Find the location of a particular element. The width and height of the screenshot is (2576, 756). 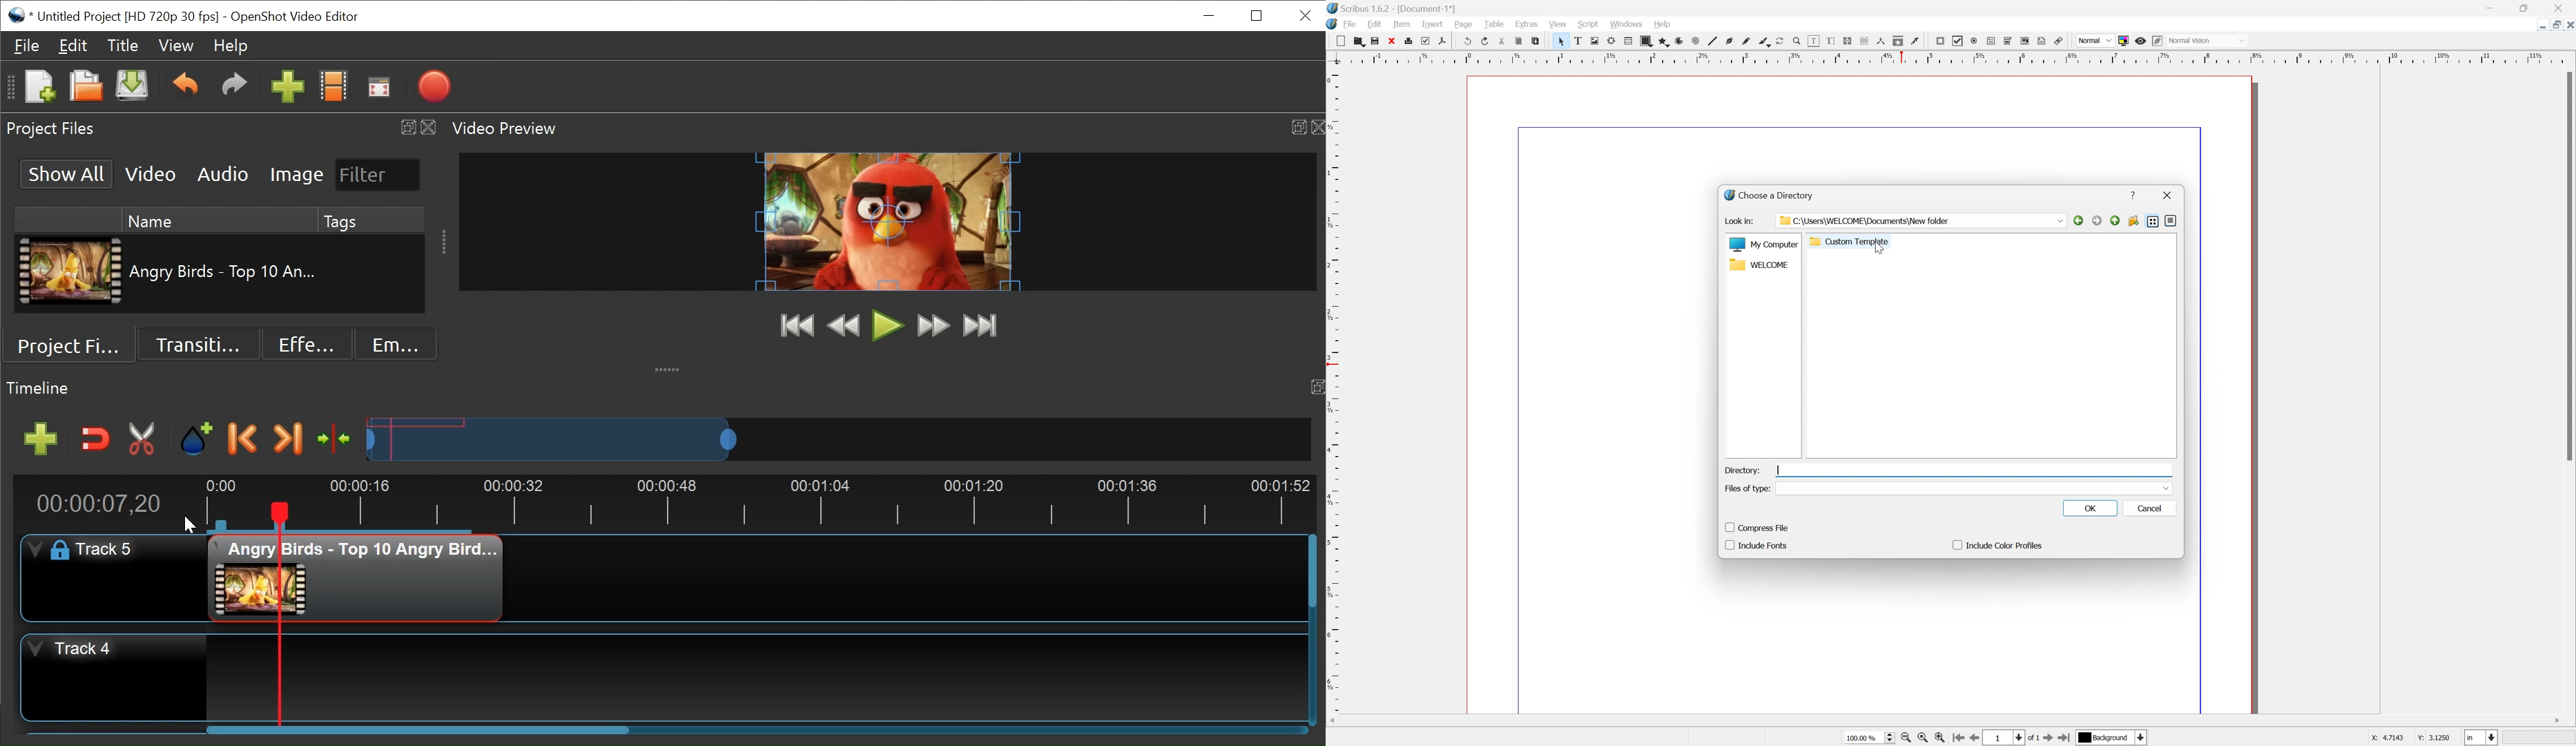

100.00% is located at coordinates (1871, 738).